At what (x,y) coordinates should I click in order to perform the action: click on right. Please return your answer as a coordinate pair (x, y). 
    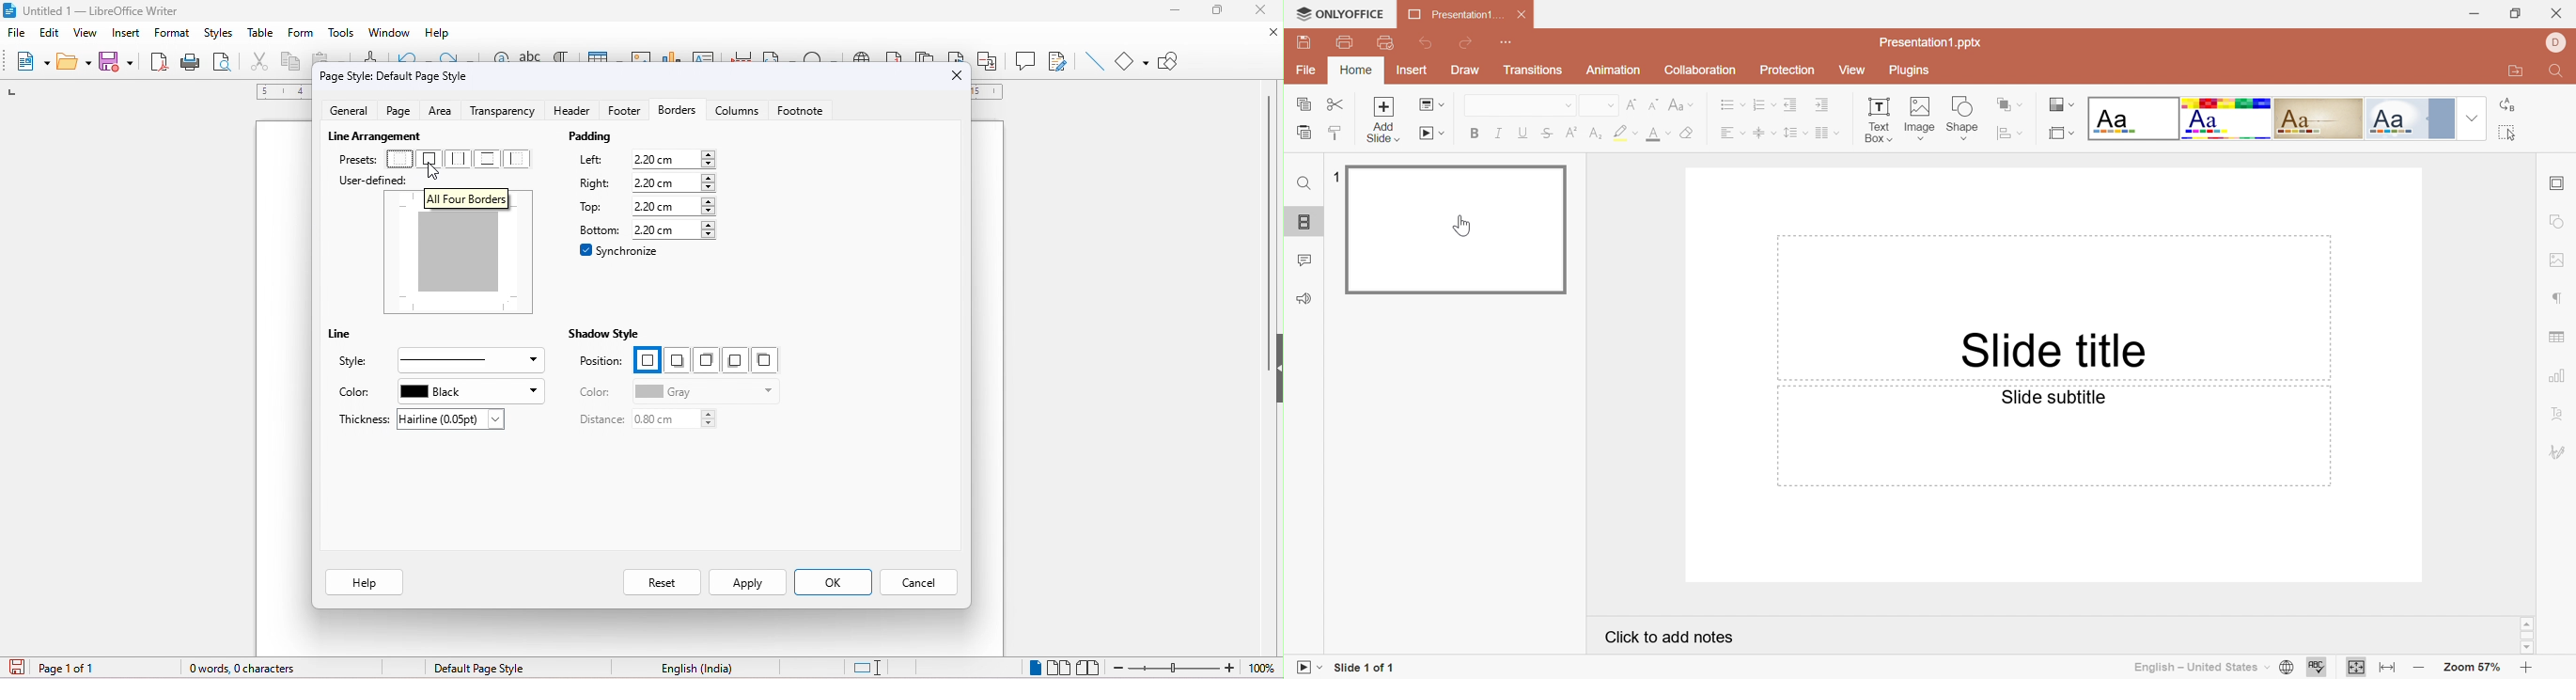
    Looking at the image, I should click on (597, 184).